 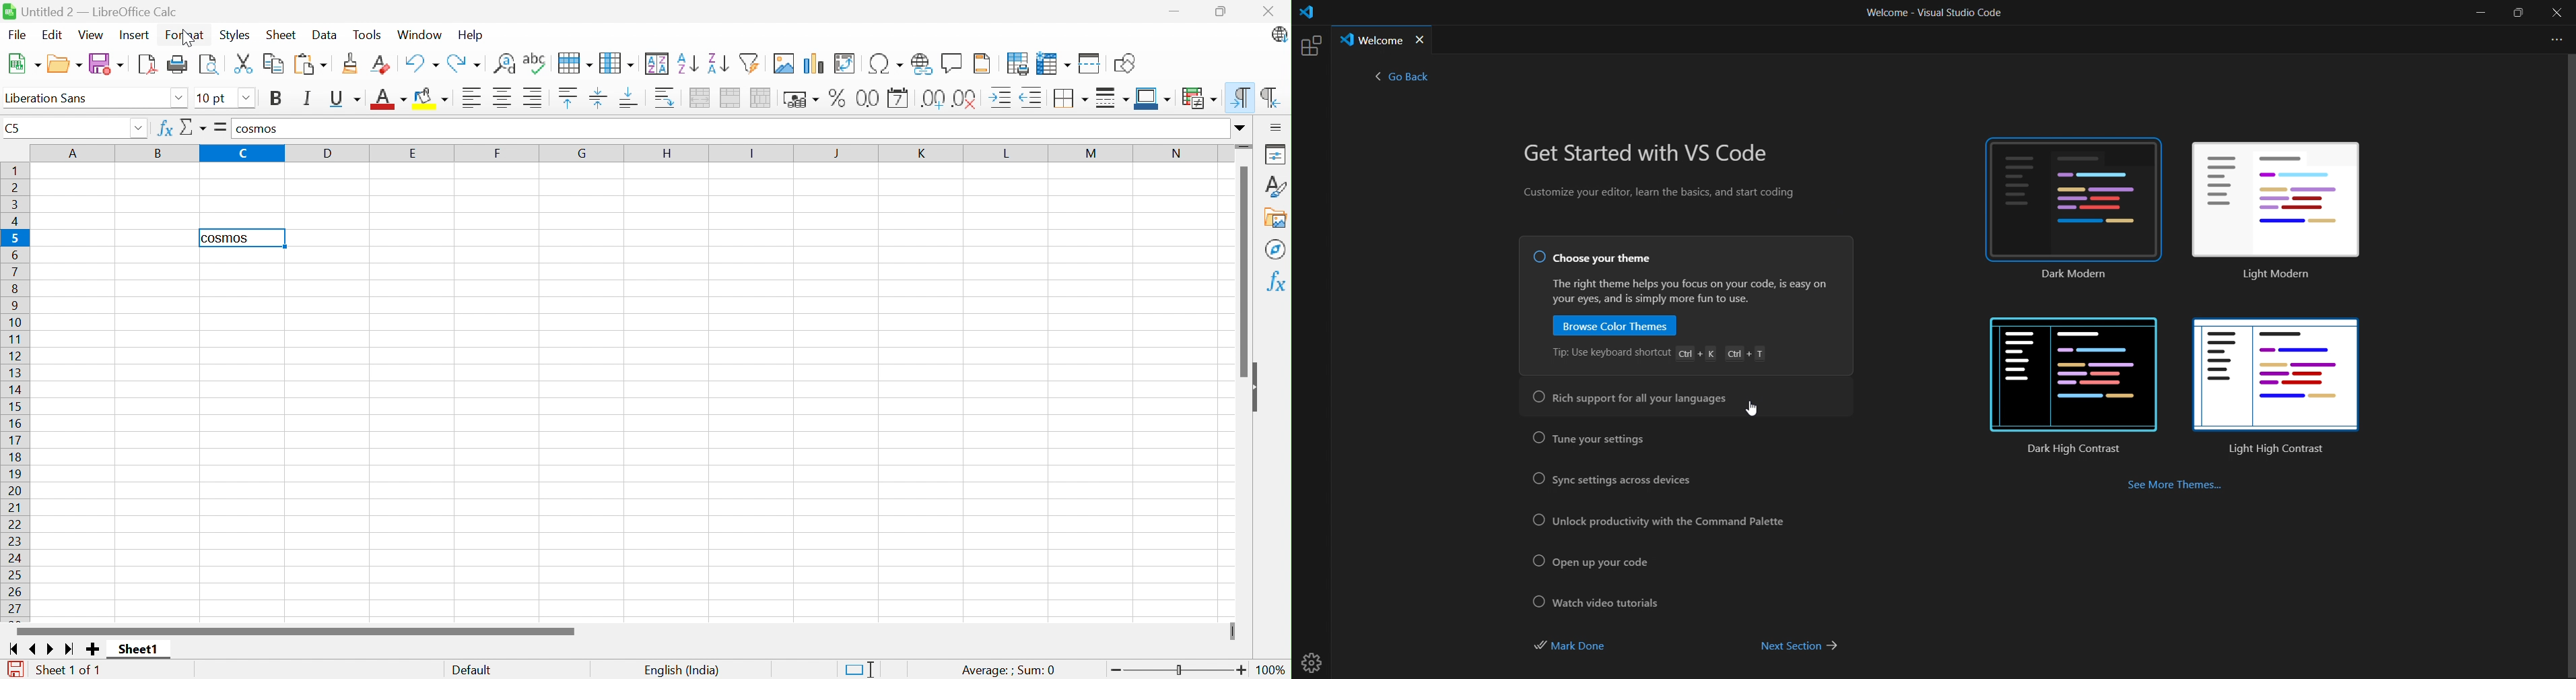 What do you see at coordinates (421, 63) in the screenshot?
I see `Undo` at bounding box center [421, 63].